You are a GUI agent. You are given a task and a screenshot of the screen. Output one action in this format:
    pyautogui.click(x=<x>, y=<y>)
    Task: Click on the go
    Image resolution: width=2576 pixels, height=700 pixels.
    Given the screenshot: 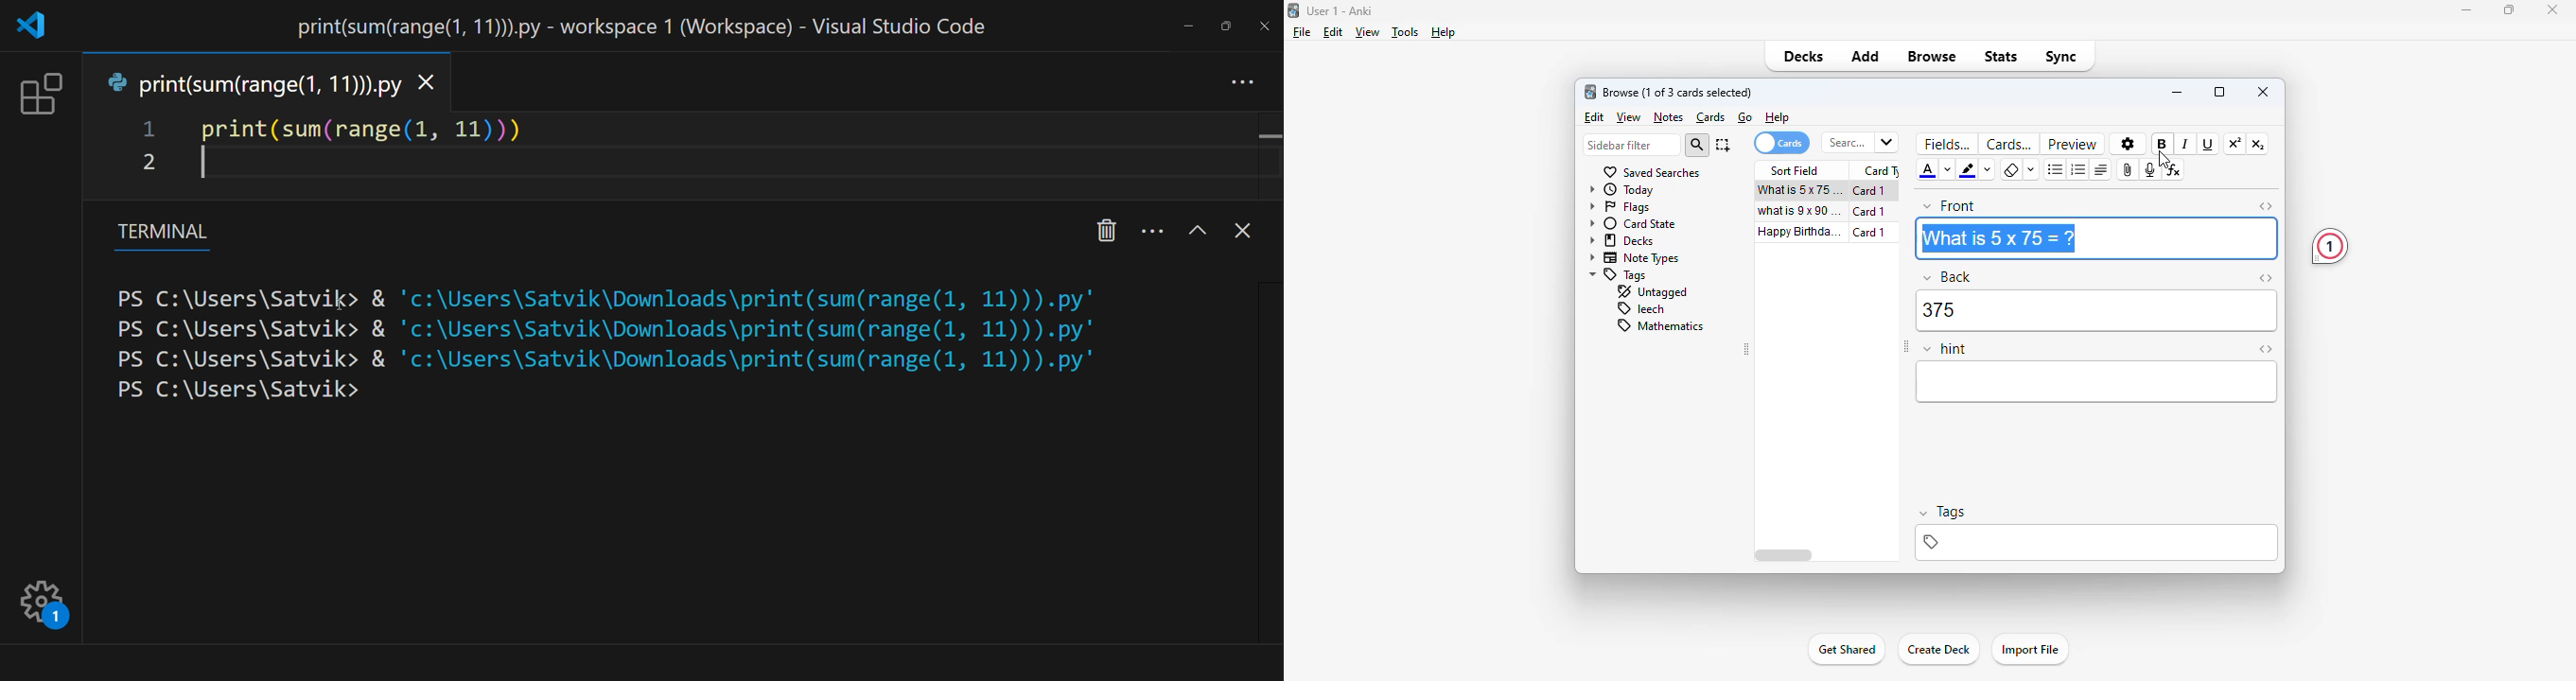 What is the action you would take?
    pyautogui.click(x=1744, y=117)
    